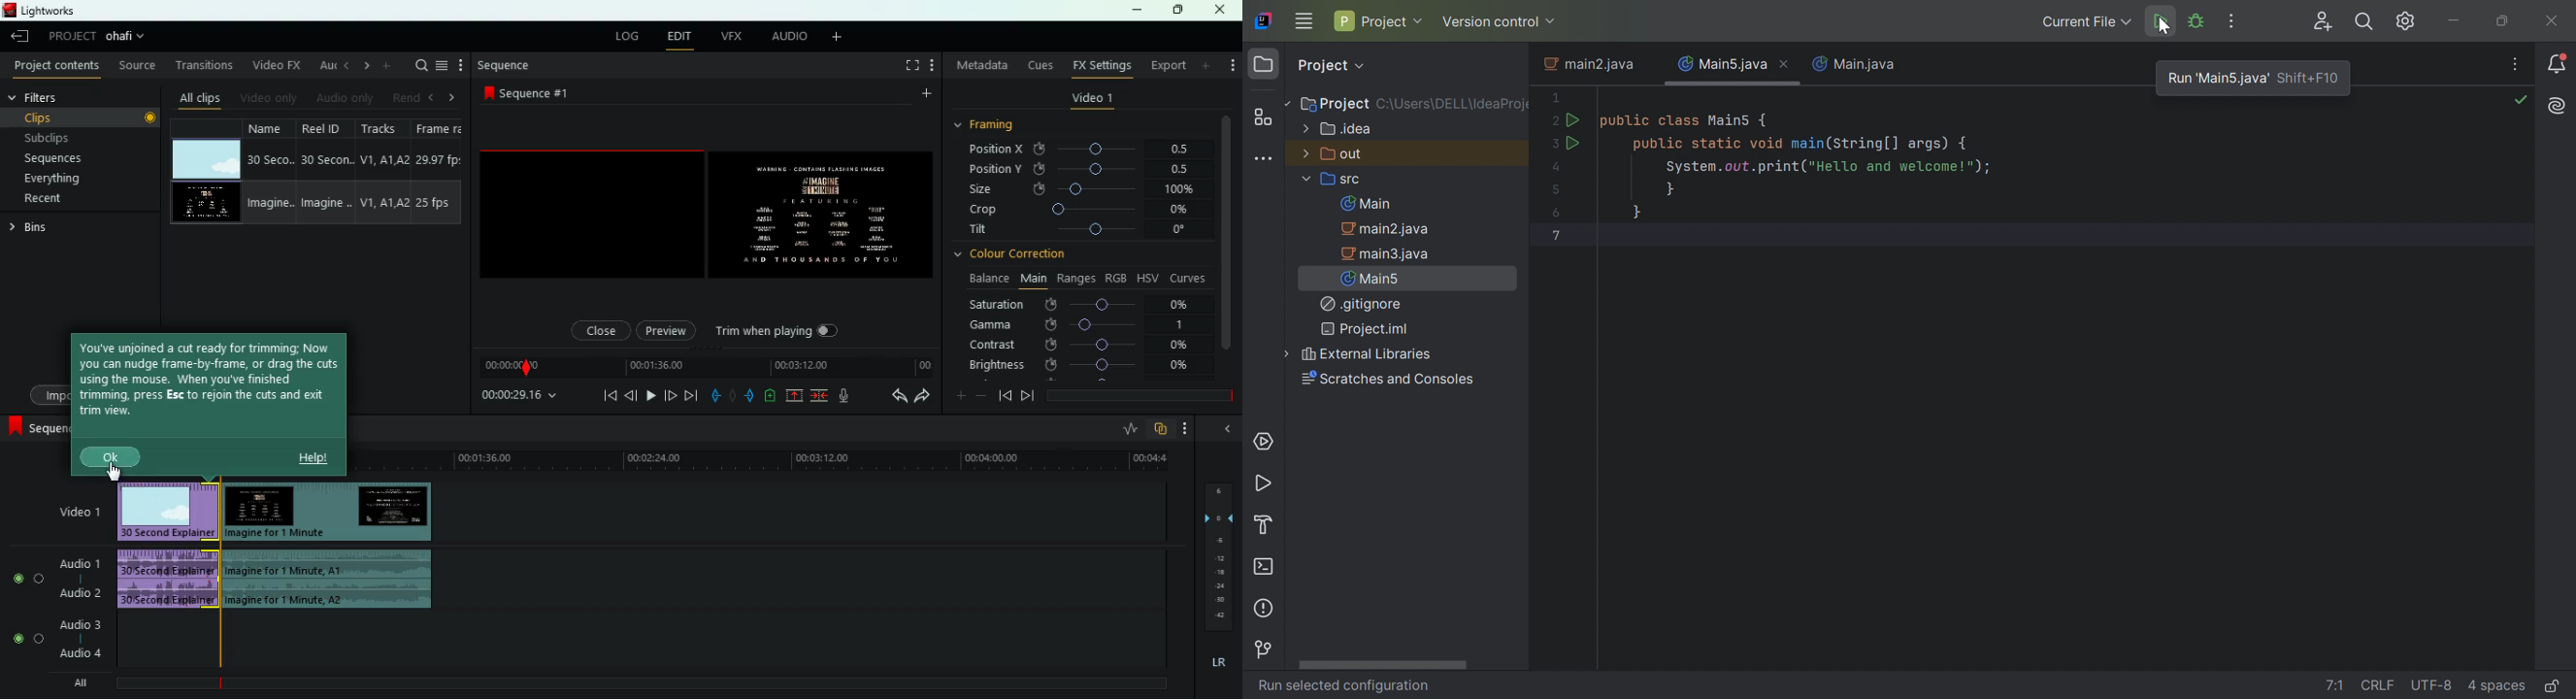 Image resolution: width=2576 pixels, height=700 pixels. What do you see at coordinates (627, 38) in the screenshot?
I see `log` at bounding box center [627, 38].